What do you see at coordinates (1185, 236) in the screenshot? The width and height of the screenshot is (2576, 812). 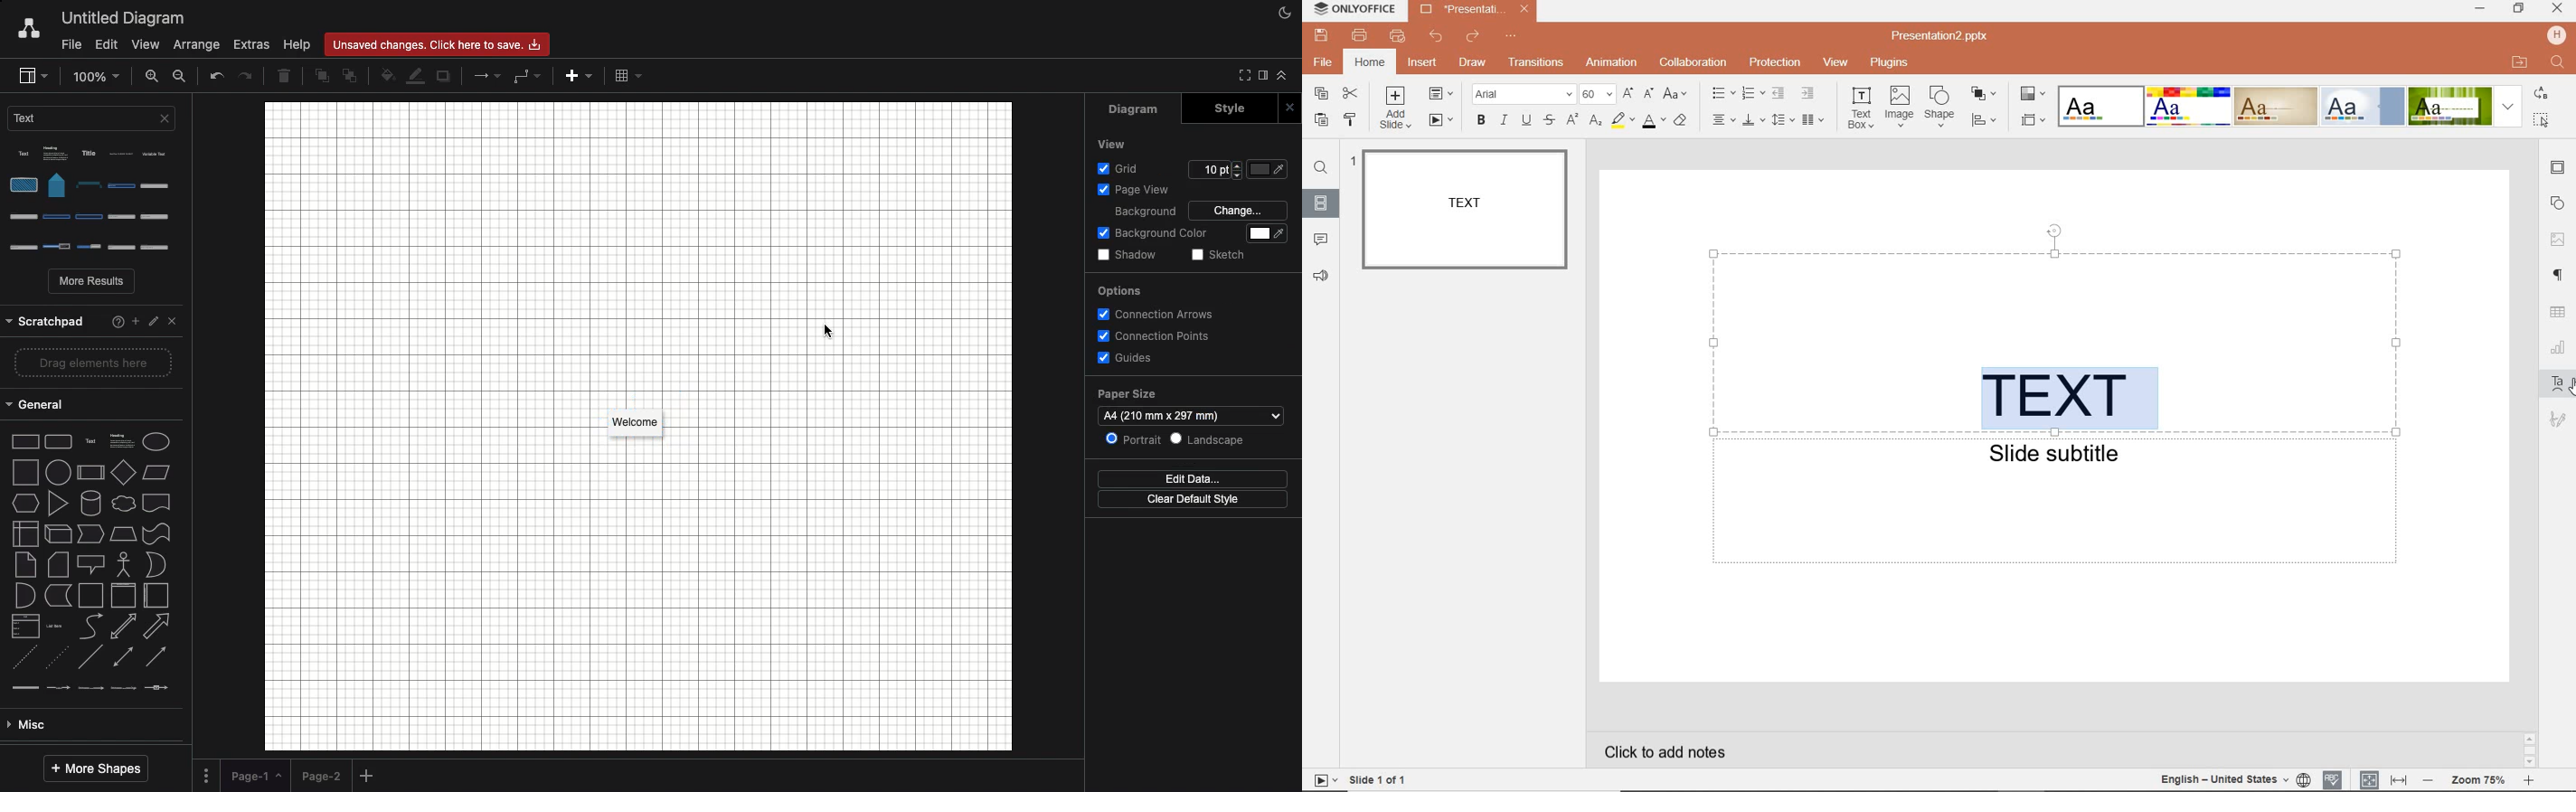 I see ` Background Color` at bounding box center [1185, 236].